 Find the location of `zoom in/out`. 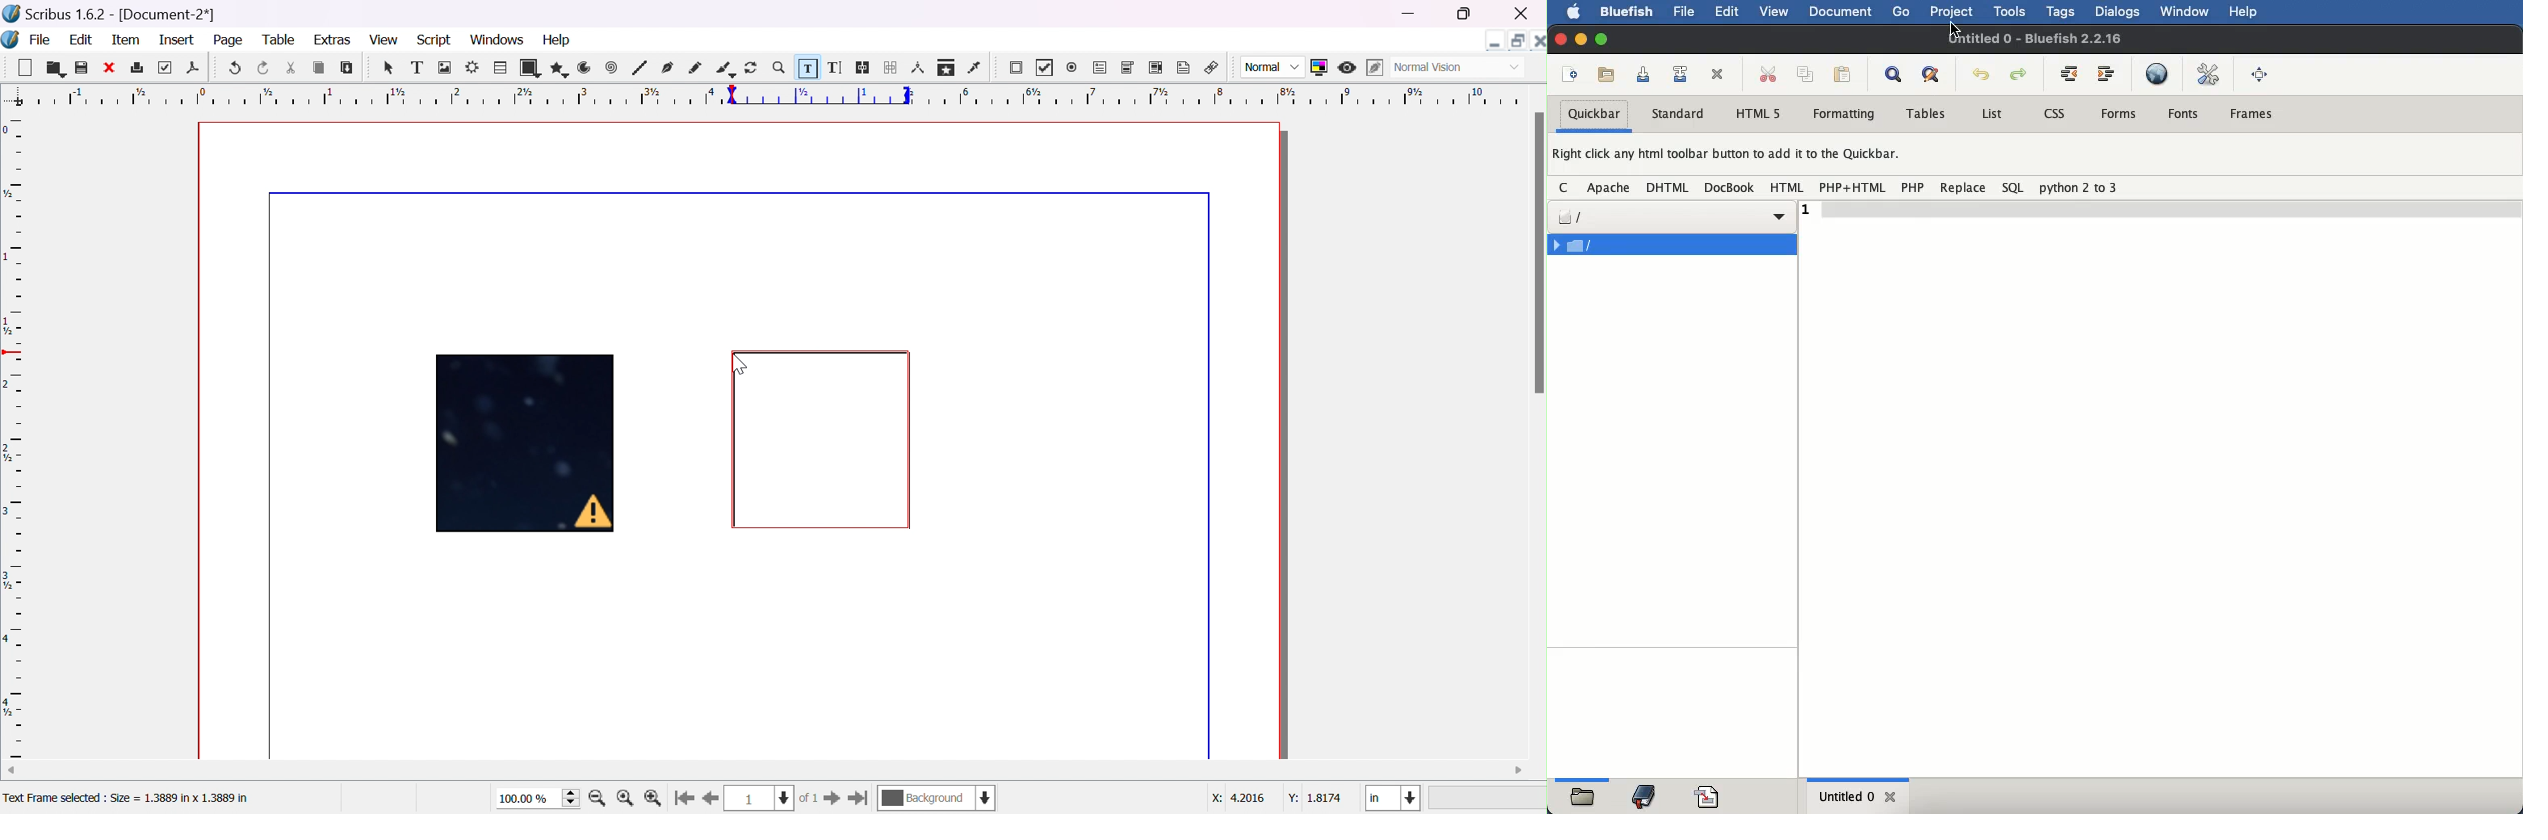

zoom in/out is located at coordinates (779, 67).